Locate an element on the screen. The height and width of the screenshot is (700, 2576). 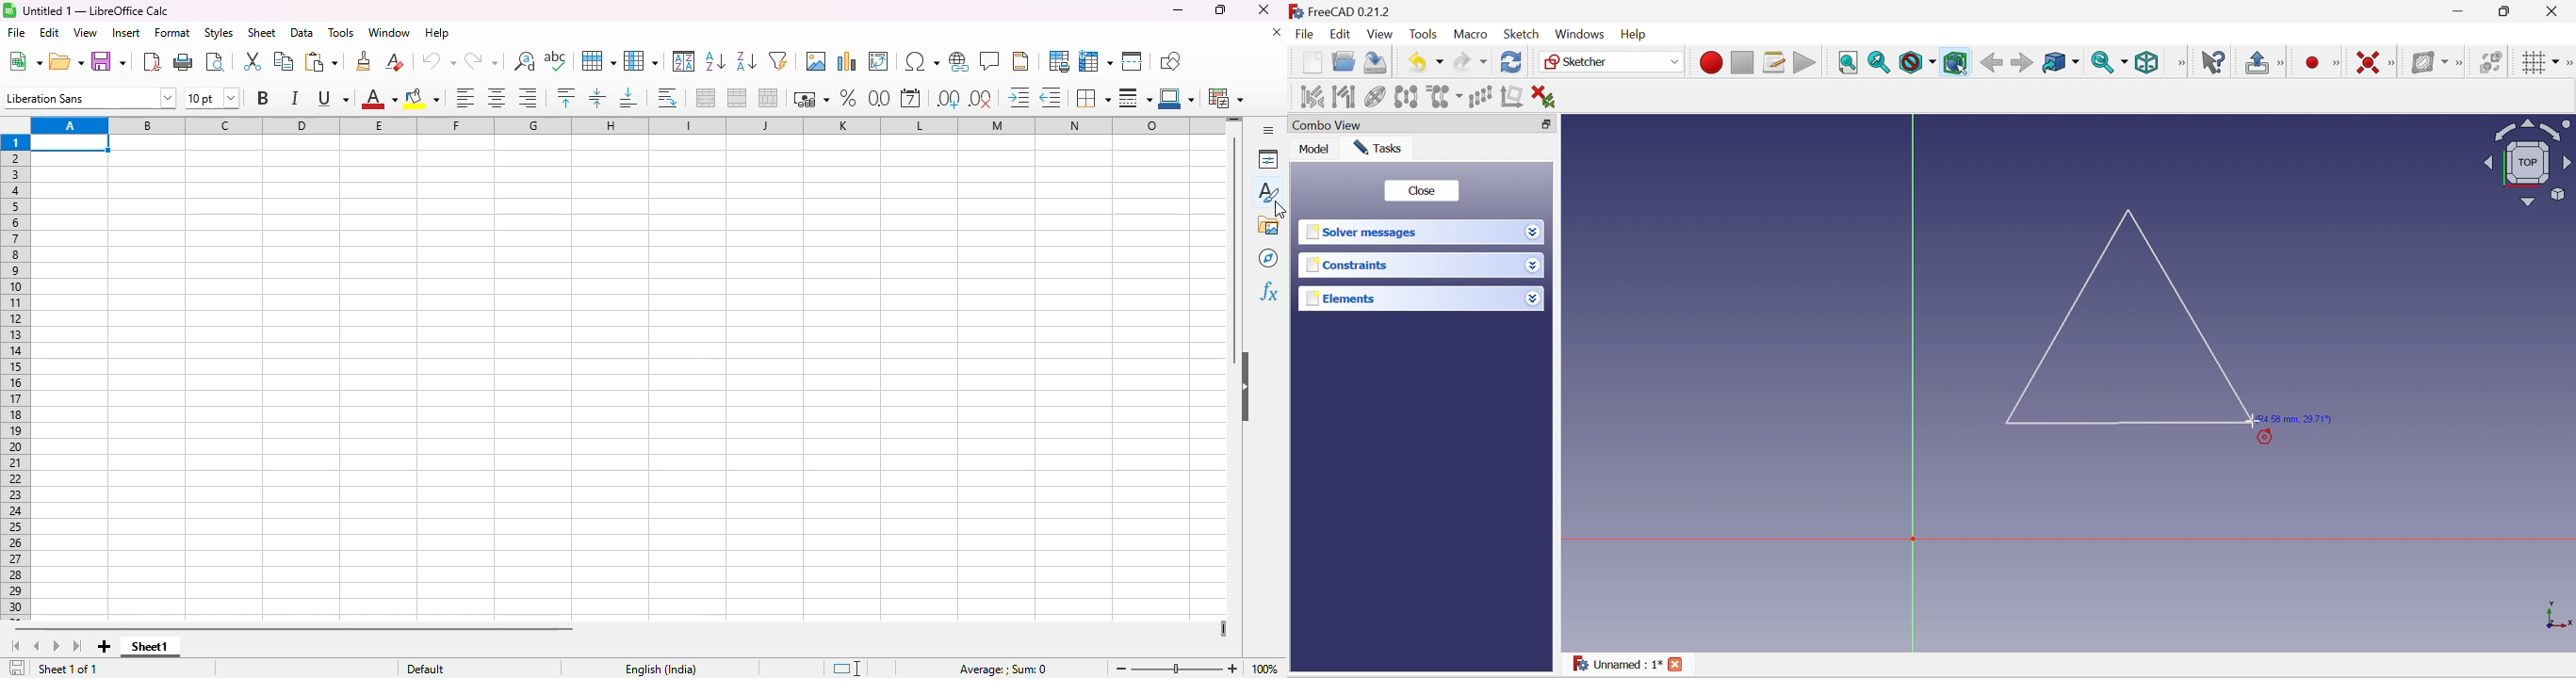
align top is located at coordinates (565, 97).